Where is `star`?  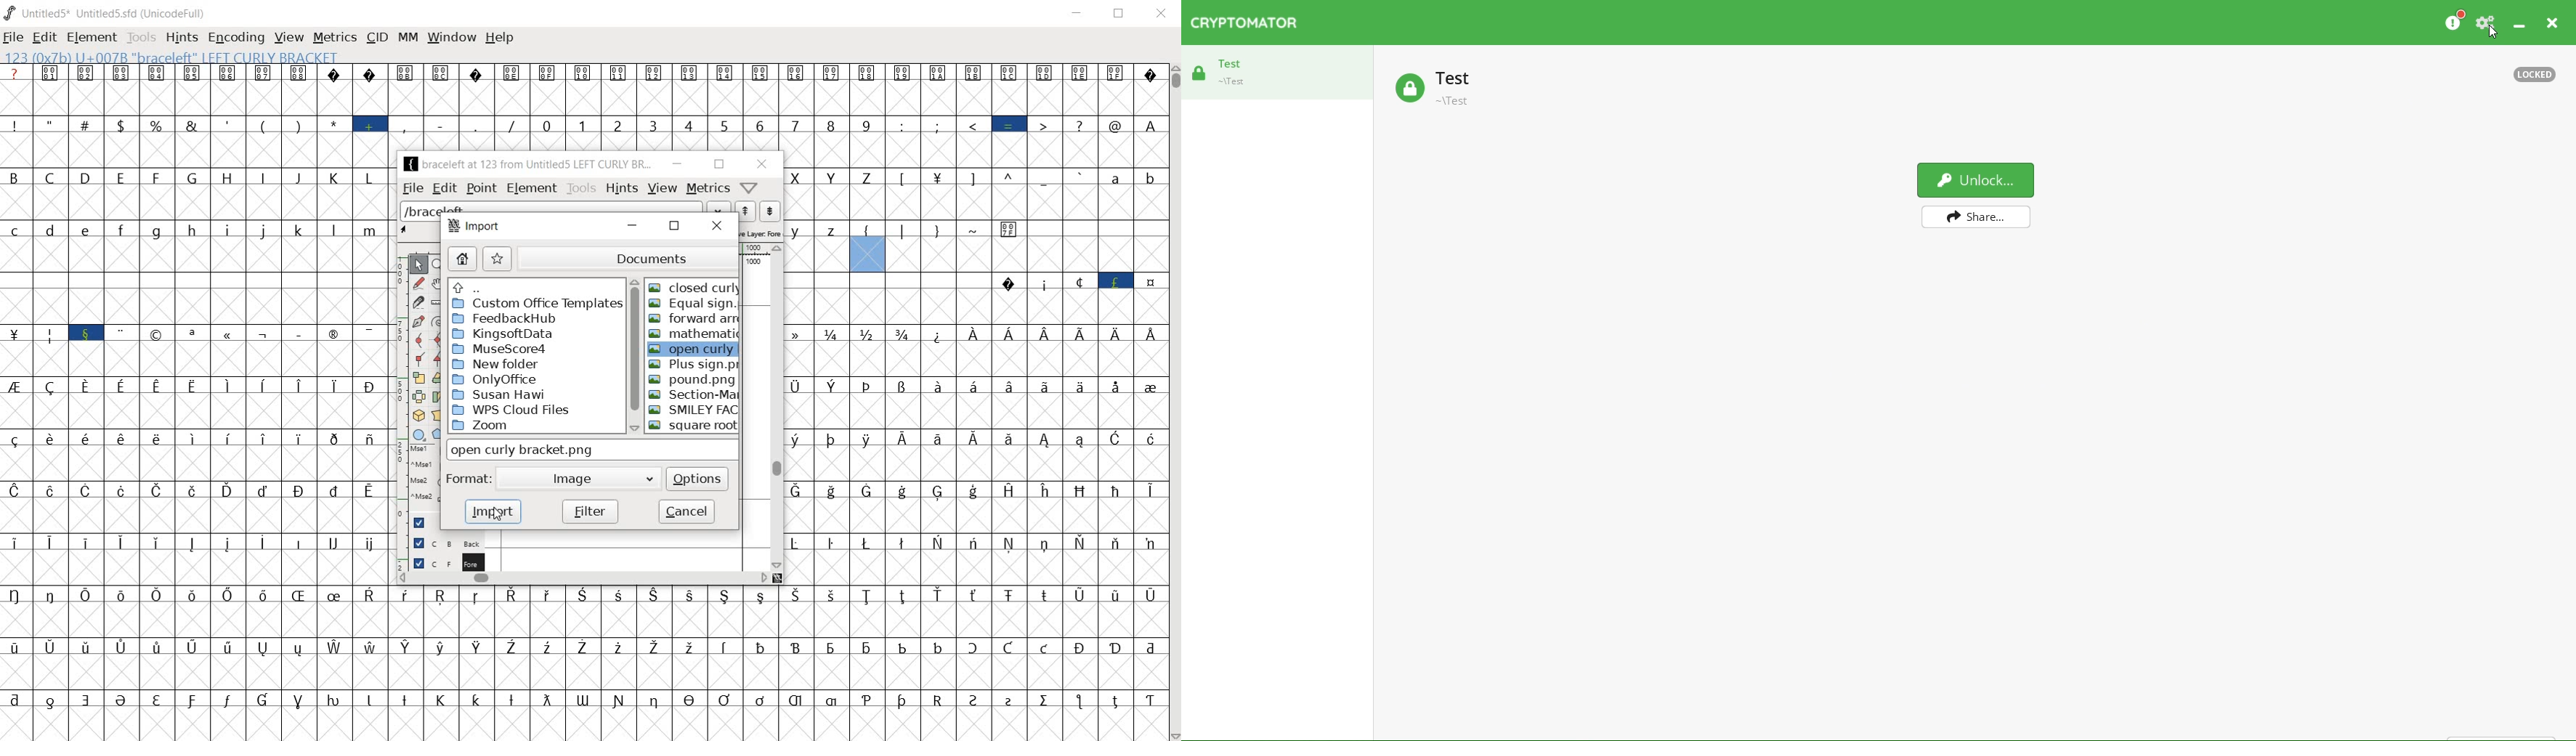
star is located at coordinates (498, 260).